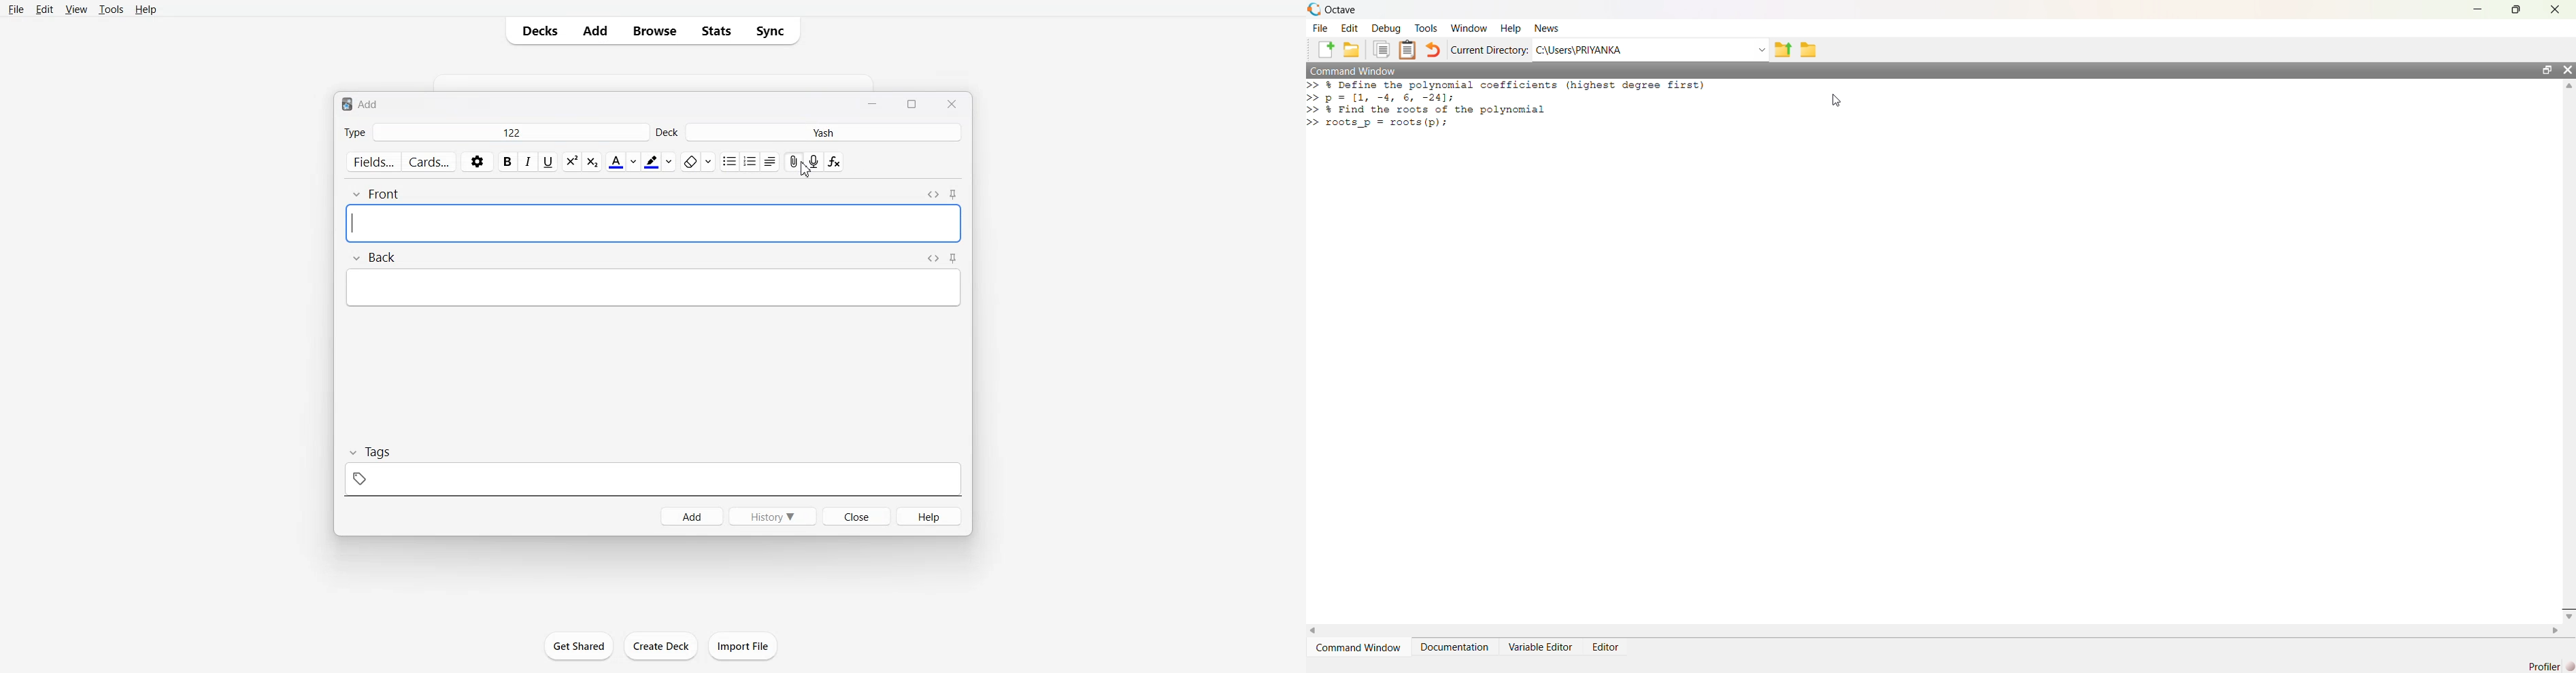 Image resolution: width=2576 pixels, height=700 pixels. Describe the element at coordinates (548, 162) in the screenshot. I see `Underline` at that location.